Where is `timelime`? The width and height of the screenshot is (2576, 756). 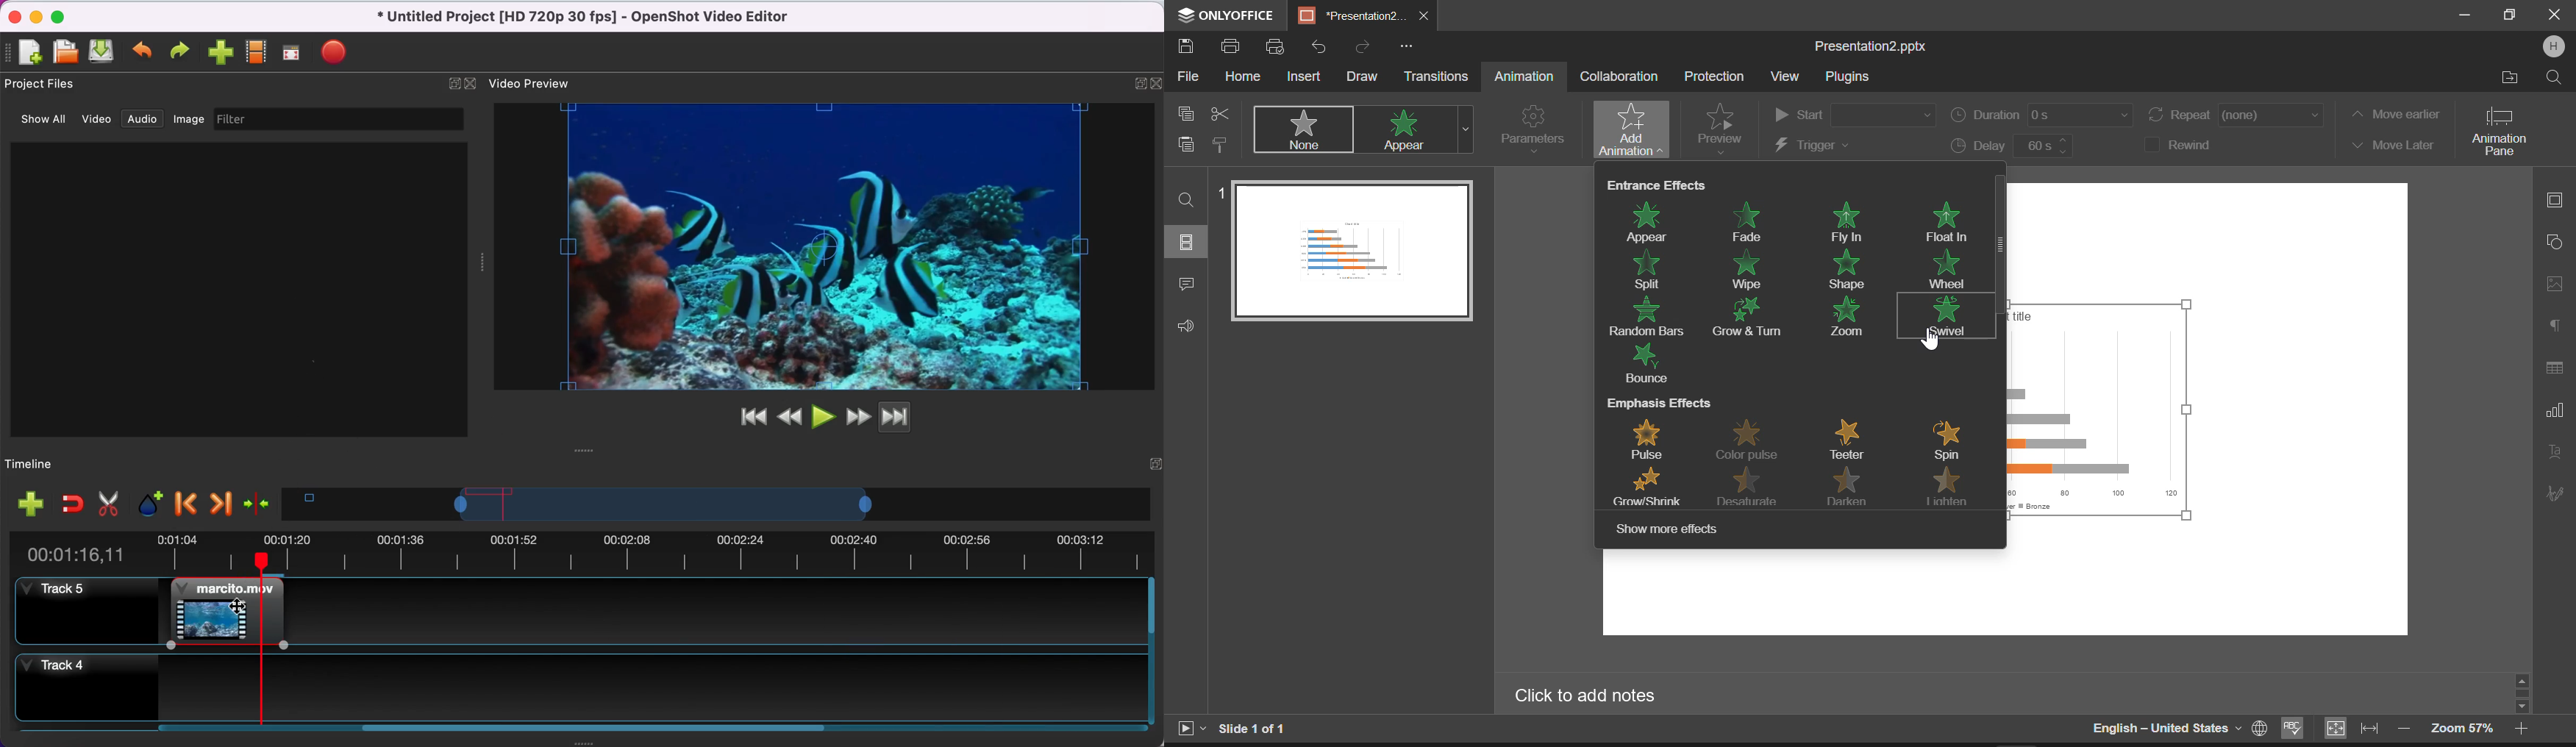
timelime is located at coordinates (67, 463).